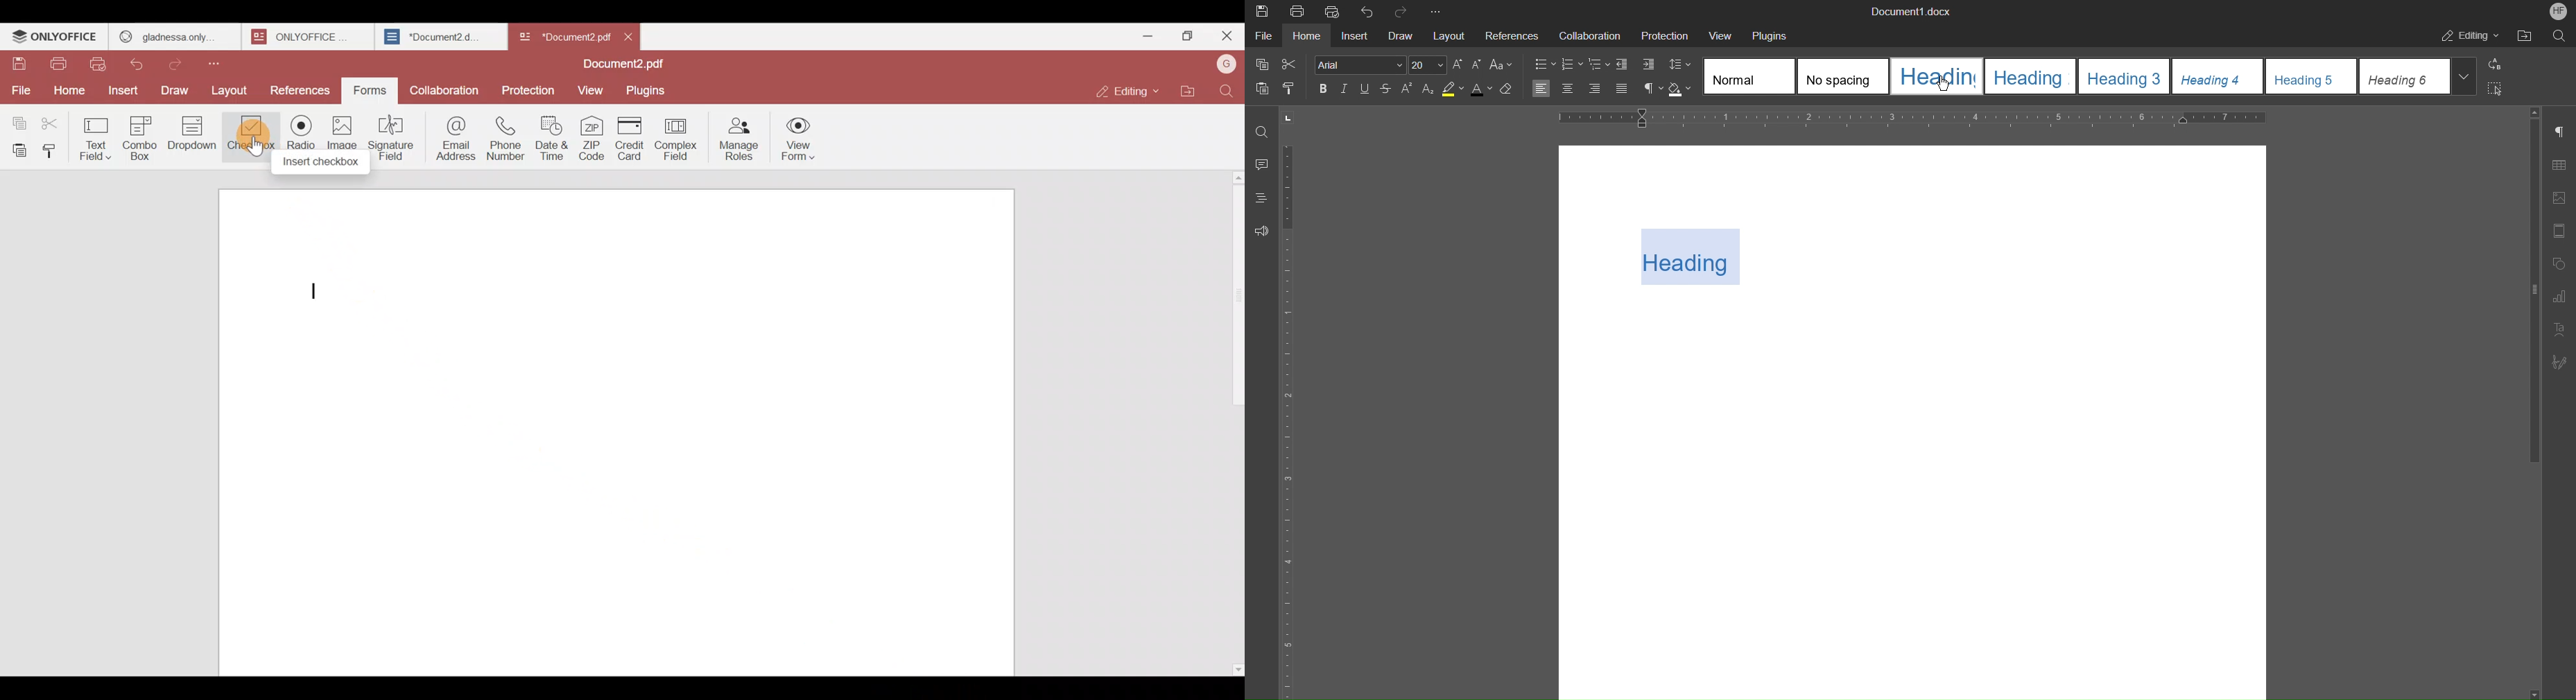  Describe the element at coordinates (371, 89) in the screenshot. I see `Forms` at that location.